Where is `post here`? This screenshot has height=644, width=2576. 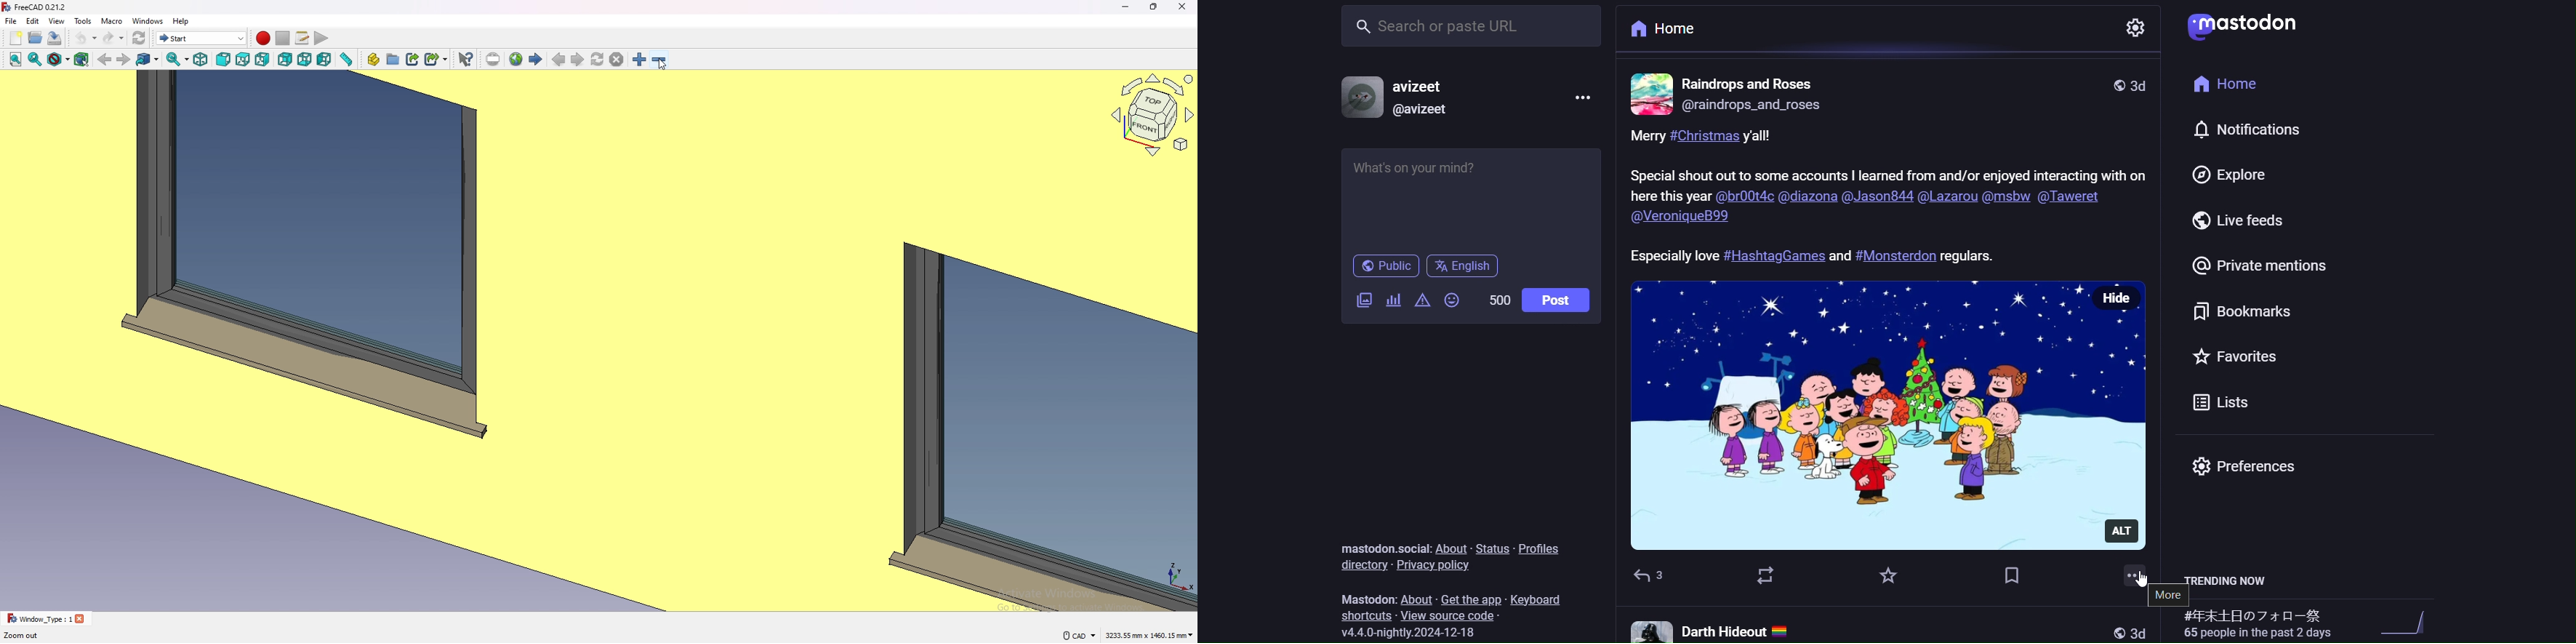 post here is located at coordinates (1469, 193).